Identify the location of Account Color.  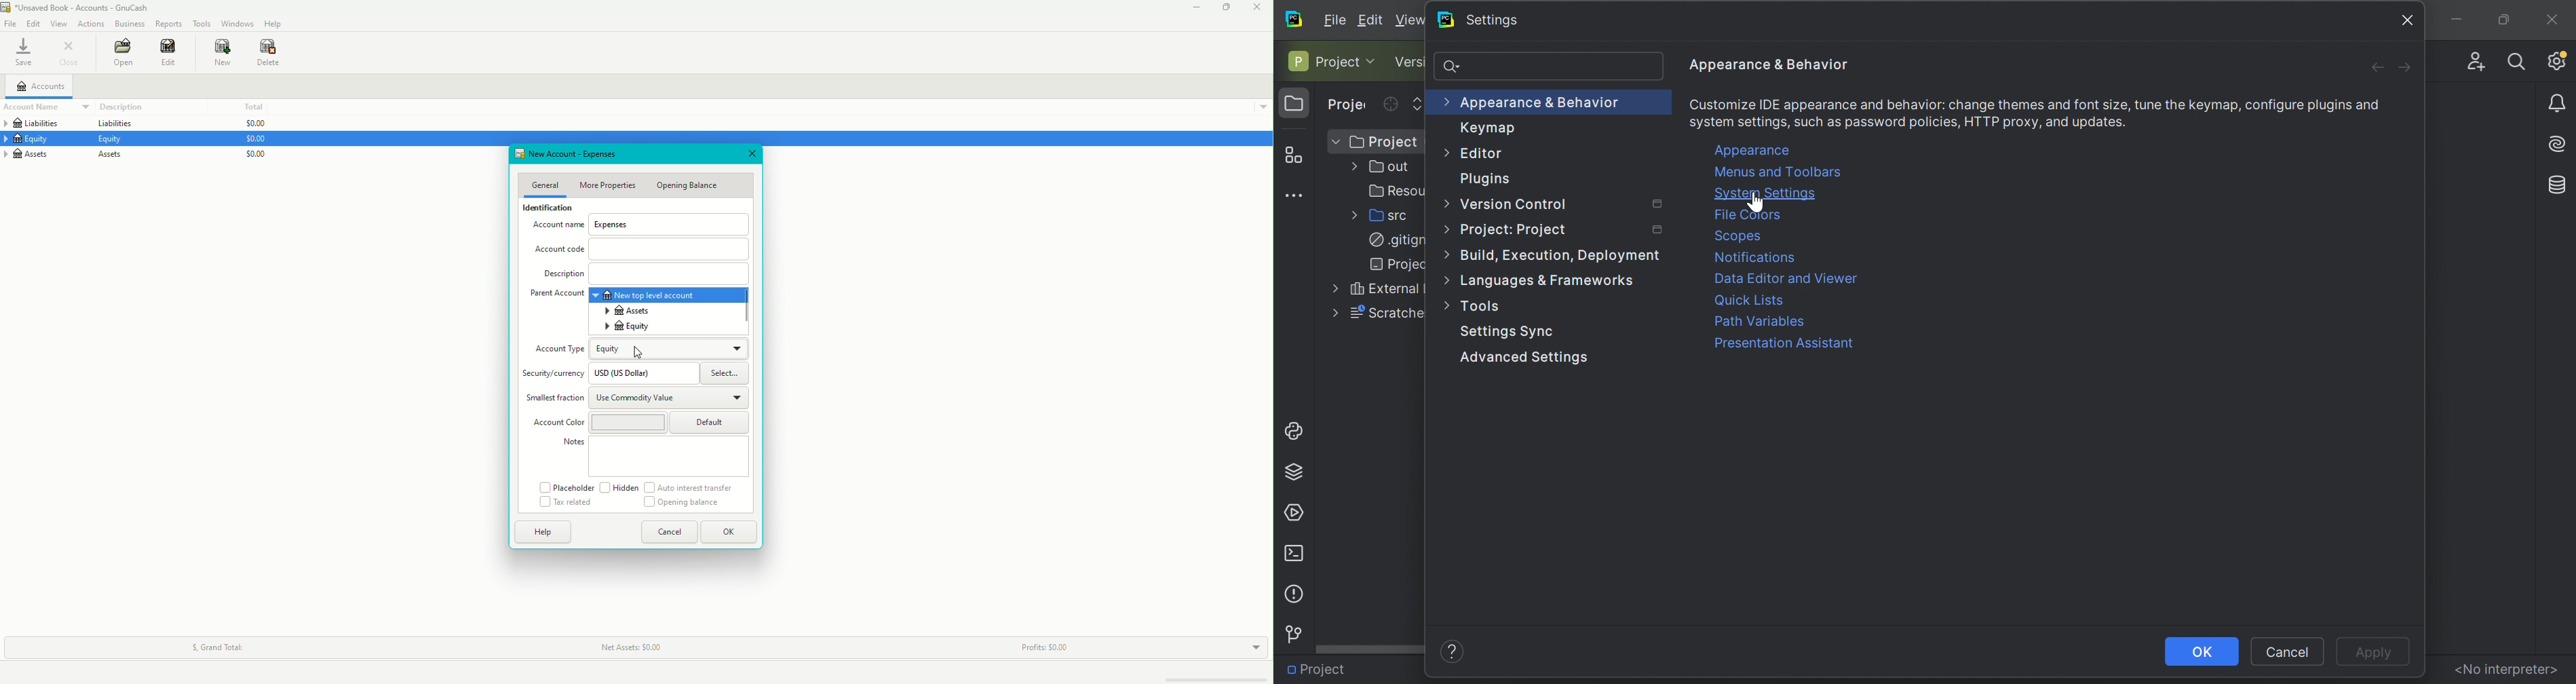
(597, 423).